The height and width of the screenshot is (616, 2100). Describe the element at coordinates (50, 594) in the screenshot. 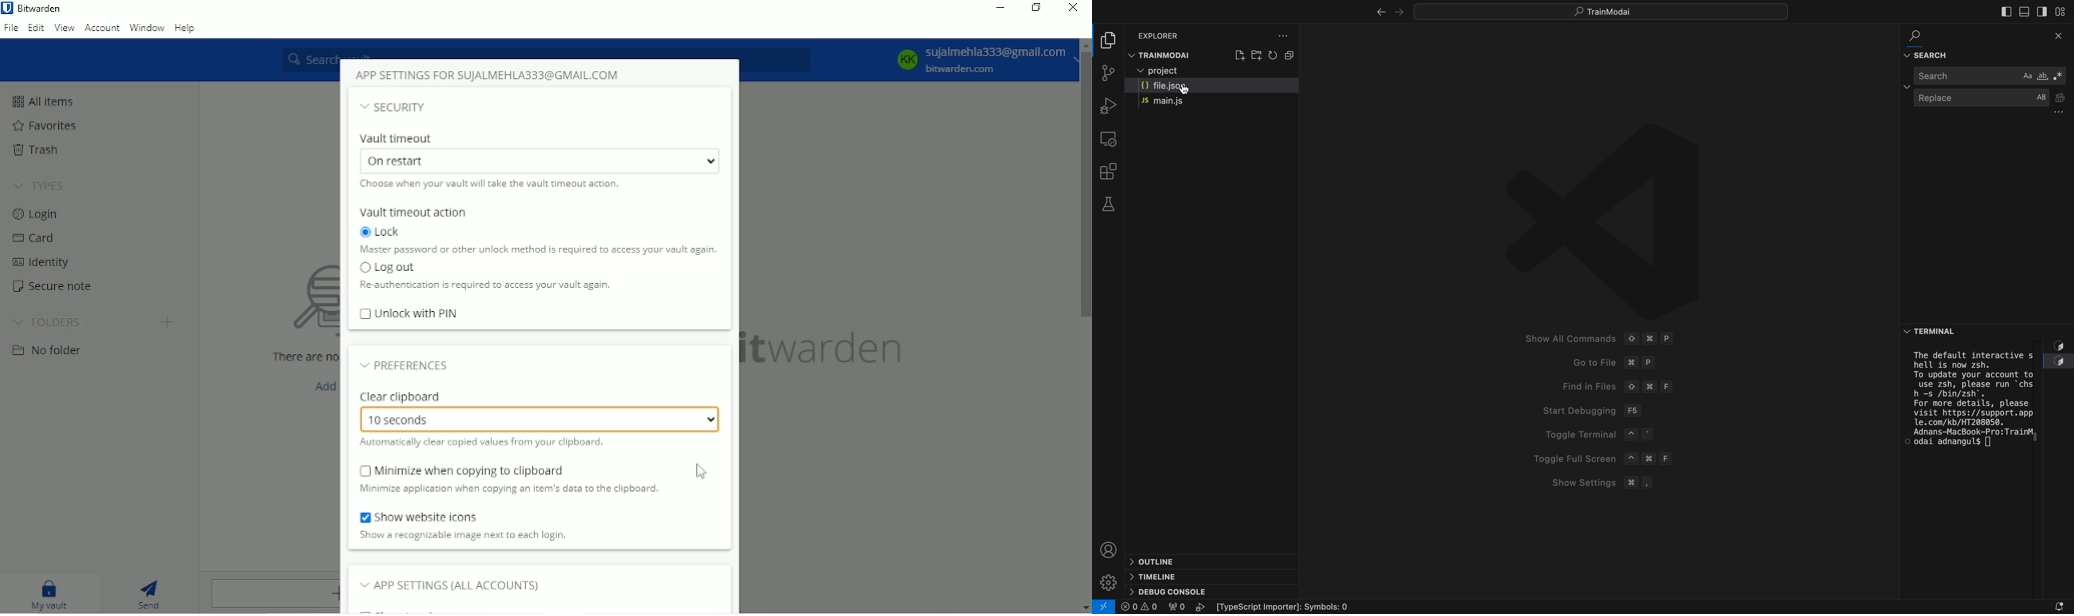

I see `My vault` at that location.